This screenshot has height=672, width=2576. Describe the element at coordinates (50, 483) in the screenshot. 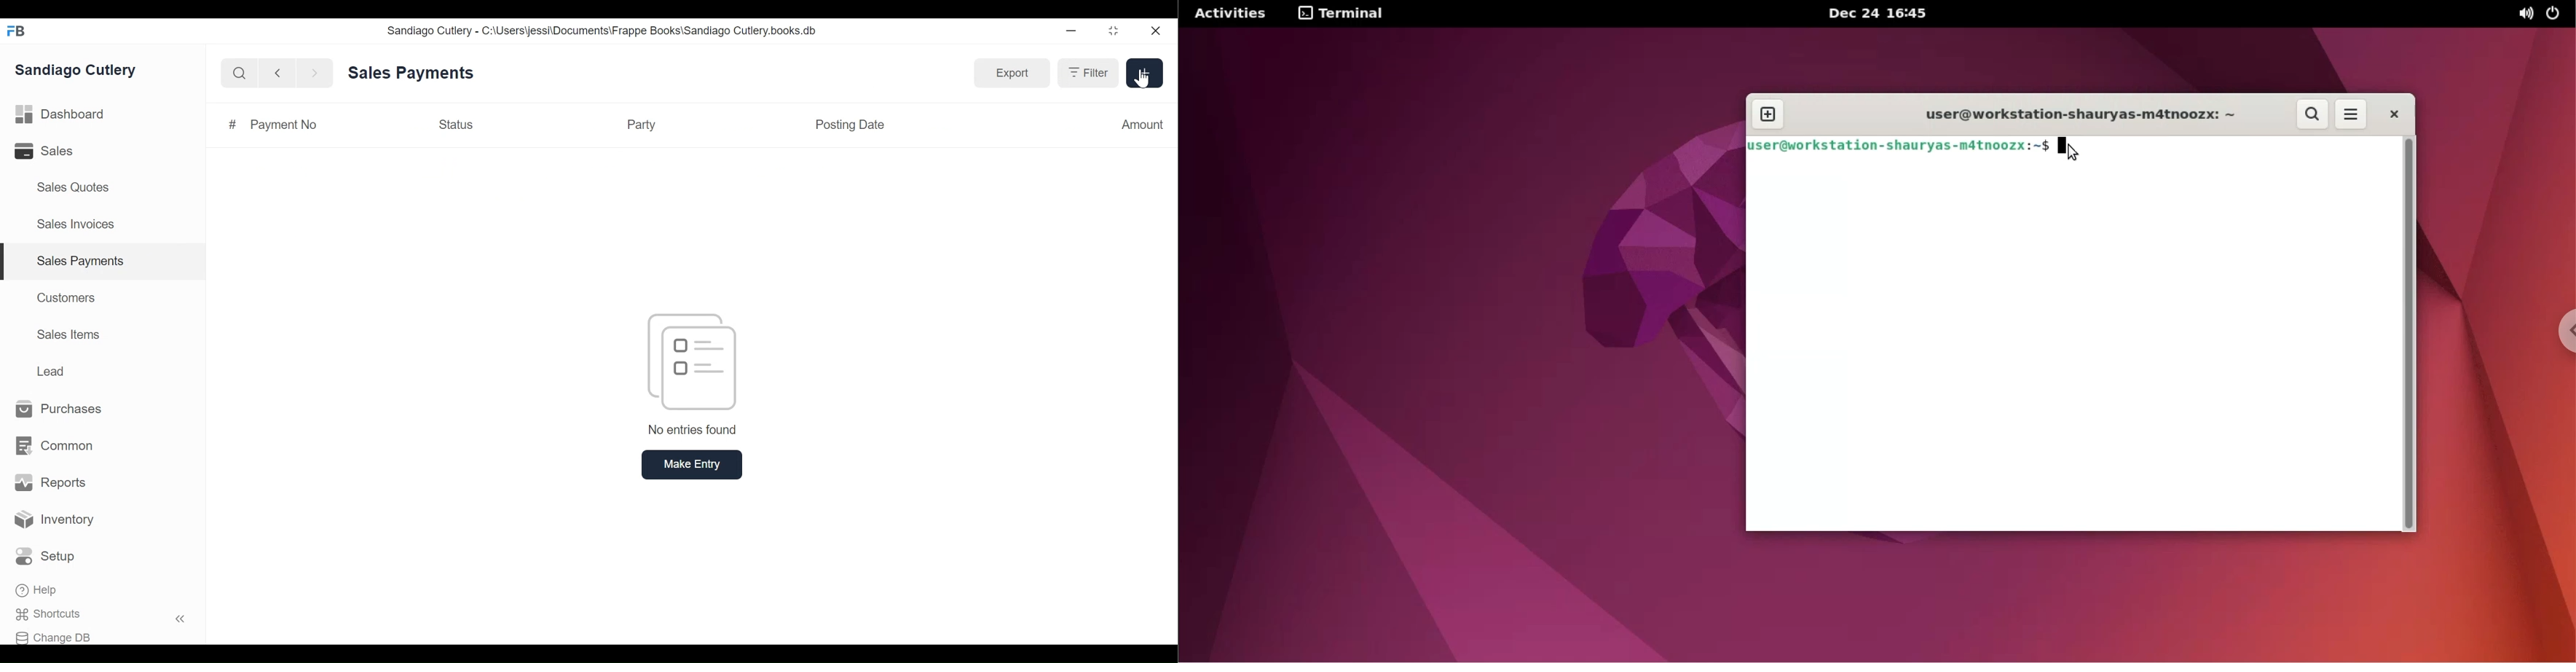

I see `Reports` at that location.